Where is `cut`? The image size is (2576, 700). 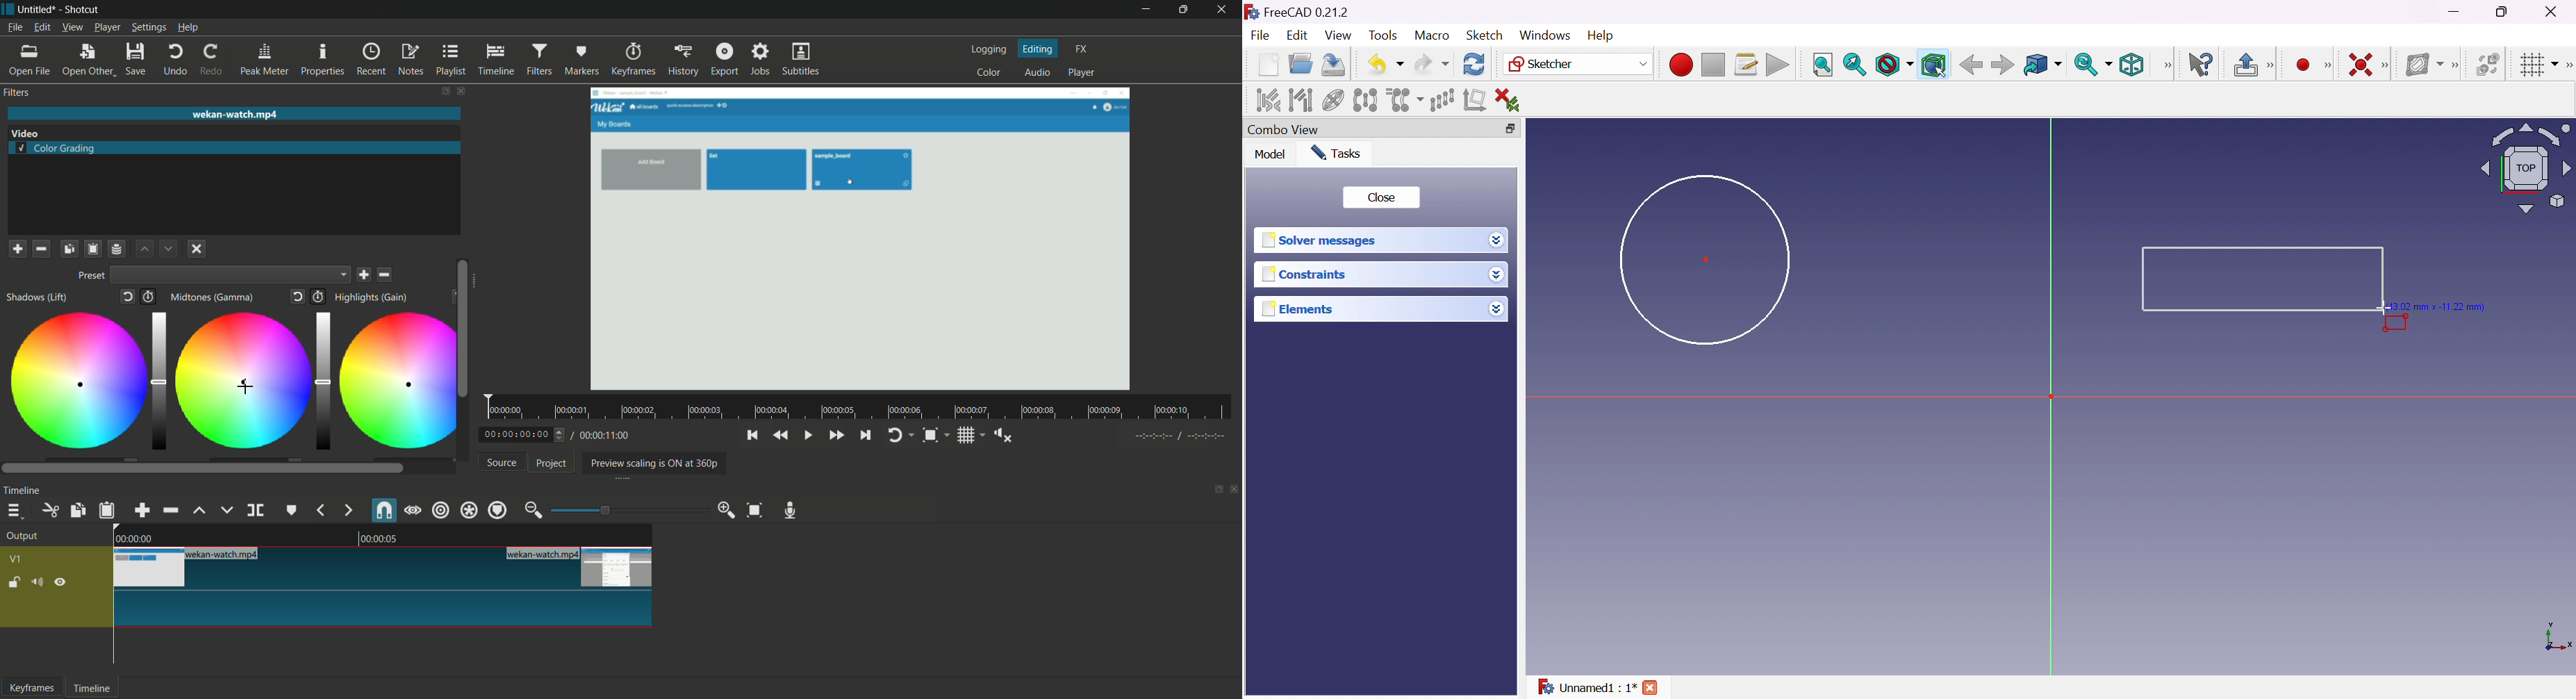 cut is located at coordinates (52, 510).